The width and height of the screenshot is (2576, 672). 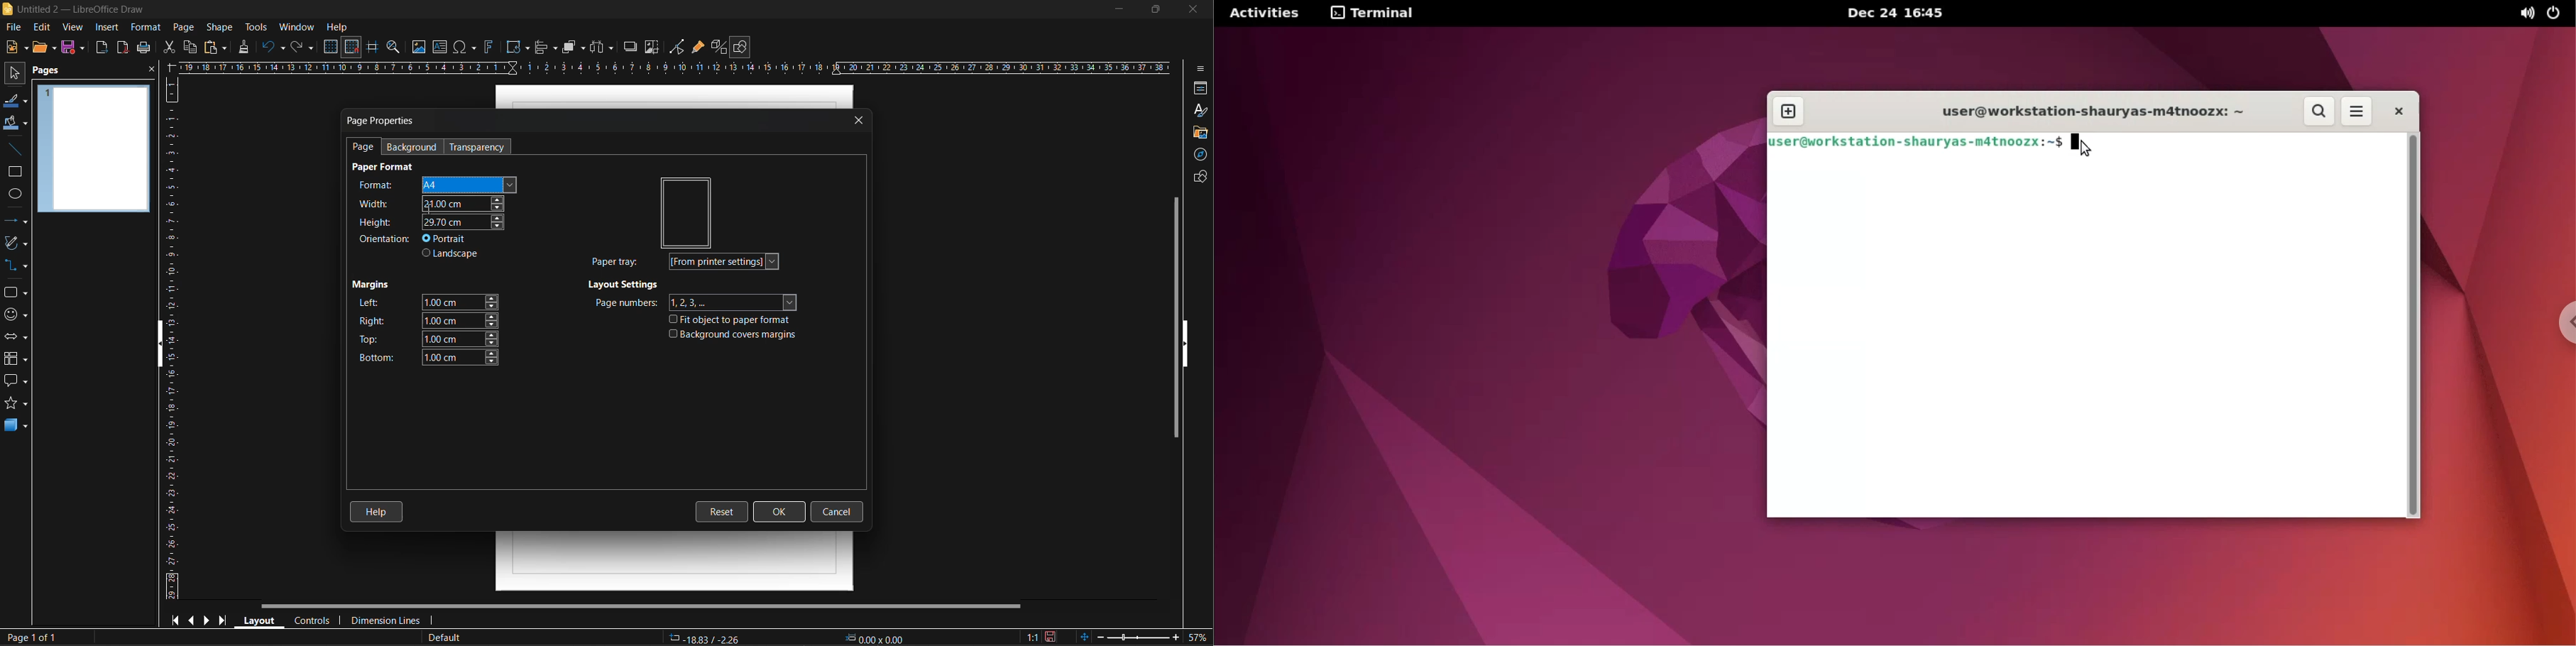 I want to click on ellipse, so click(x=15, y=196).